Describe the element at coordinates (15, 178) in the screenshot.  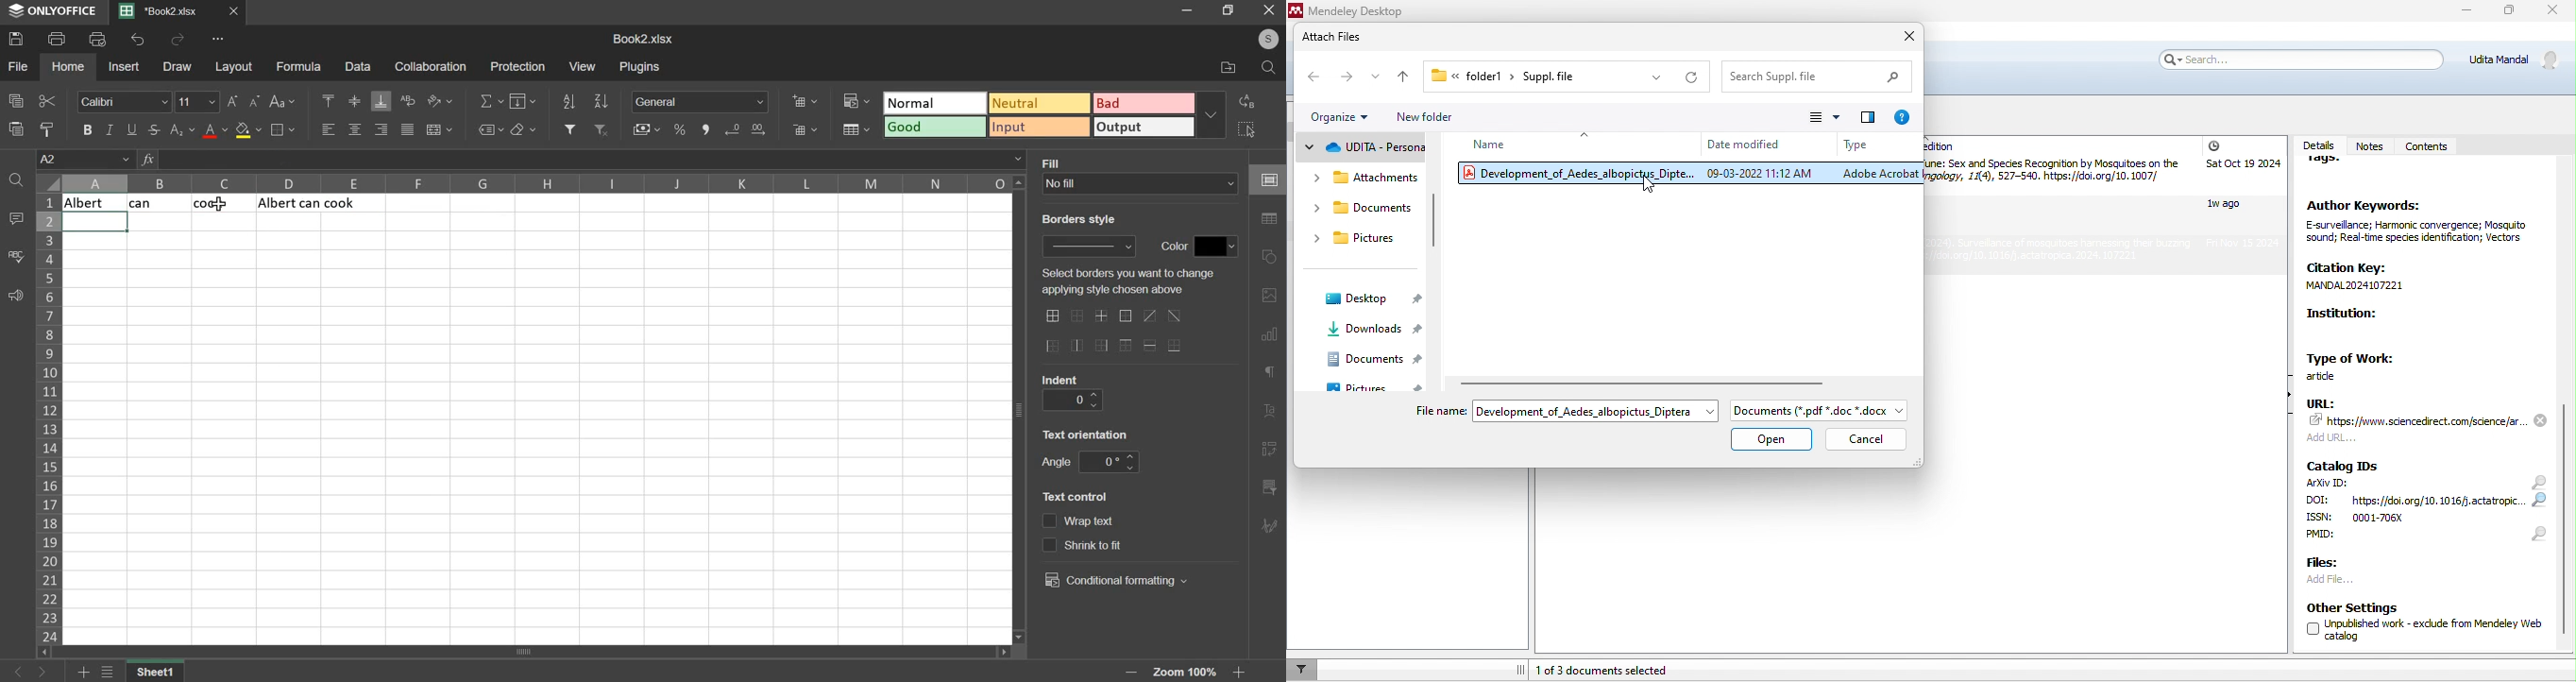
I see `find` at that location.